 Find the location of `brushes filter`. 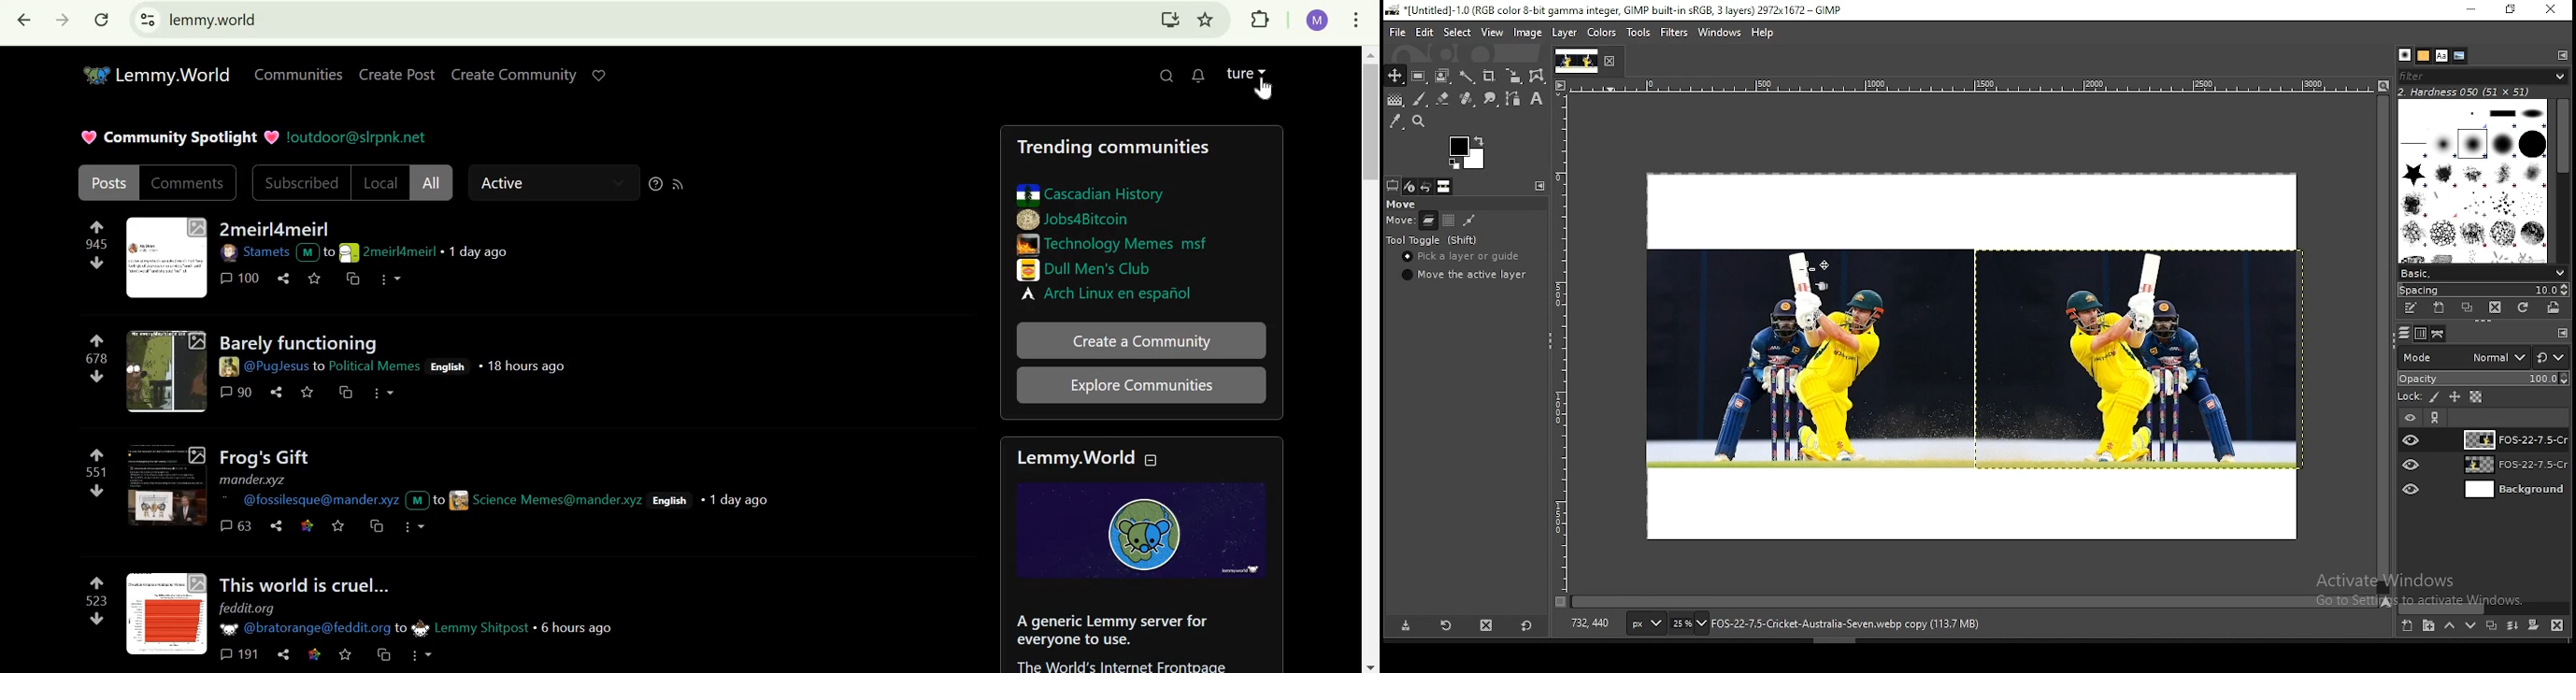

brushes filter is located at coordinates (2483, 75).